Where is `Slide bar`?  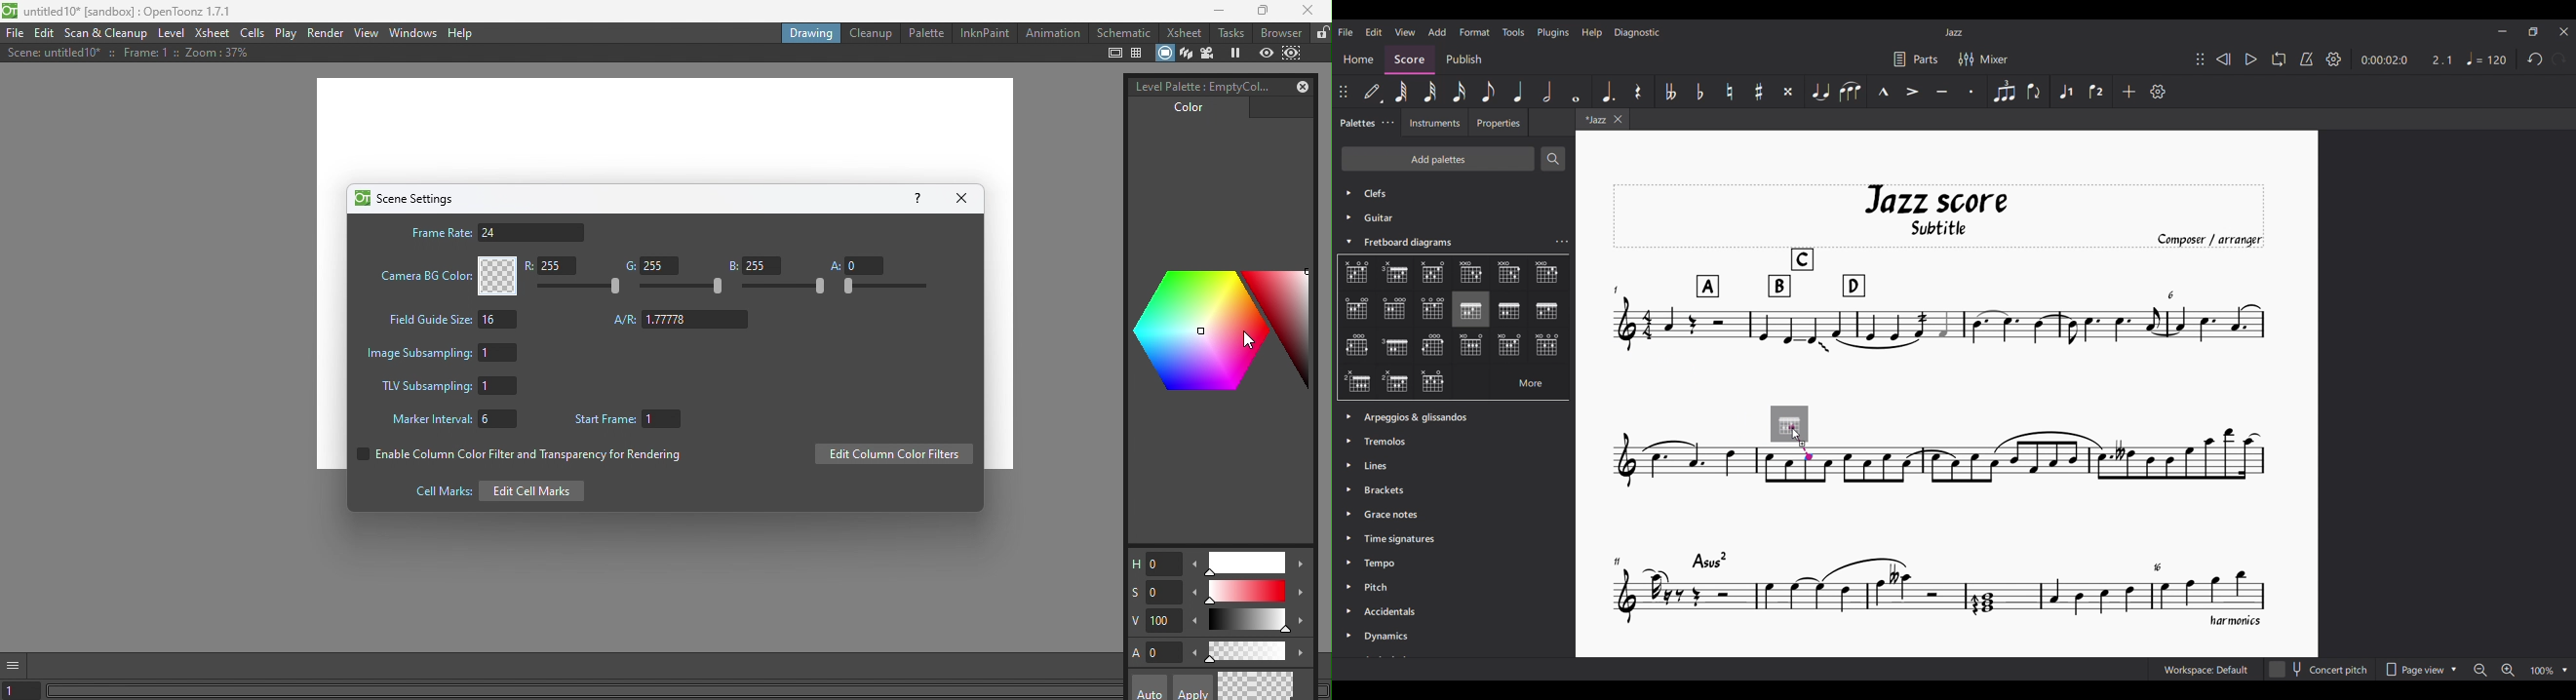 Slide bar is located at coordinates (1245, 564).